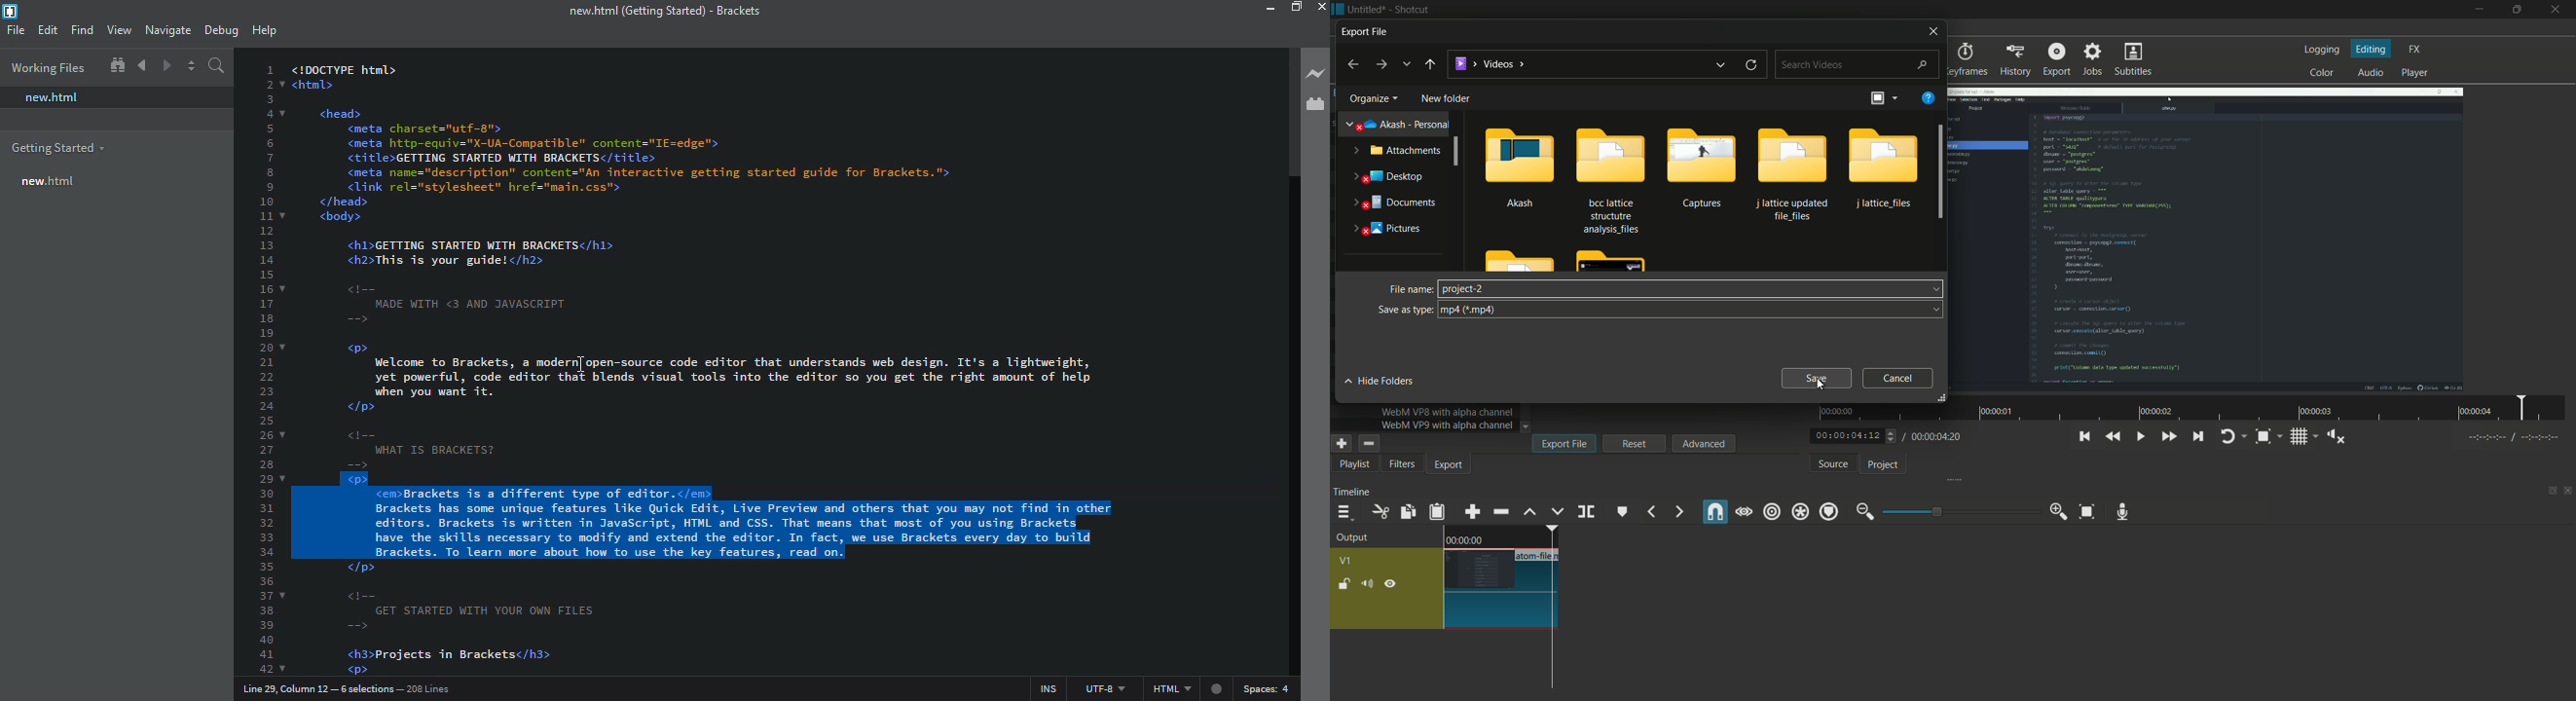 The width and height of the screenshot is (2576, 728). Describe the element at coordinates (1500, 511) in the screenshot. I see `ripple delete` at that location.